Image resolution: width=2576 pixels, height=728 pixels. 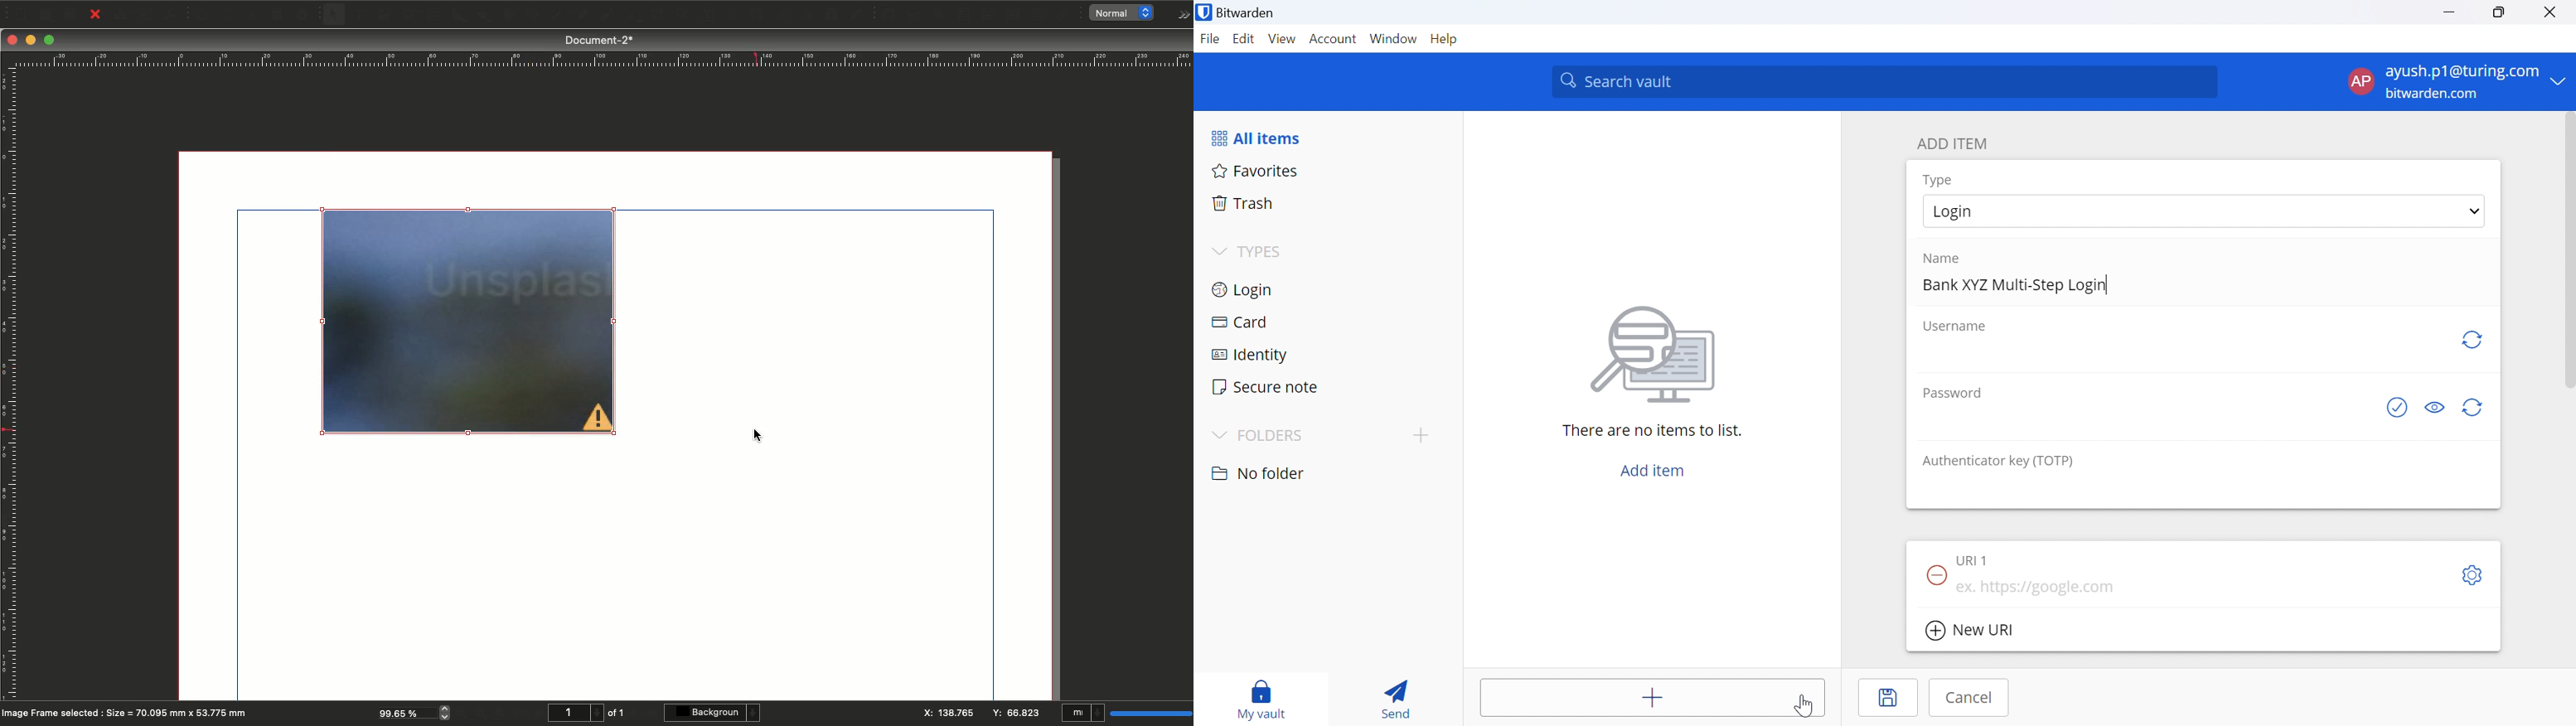 What do you see at coordinates (750, 14) in the screenshot?
I see `Link text frames` at bounding box center [750, 14].